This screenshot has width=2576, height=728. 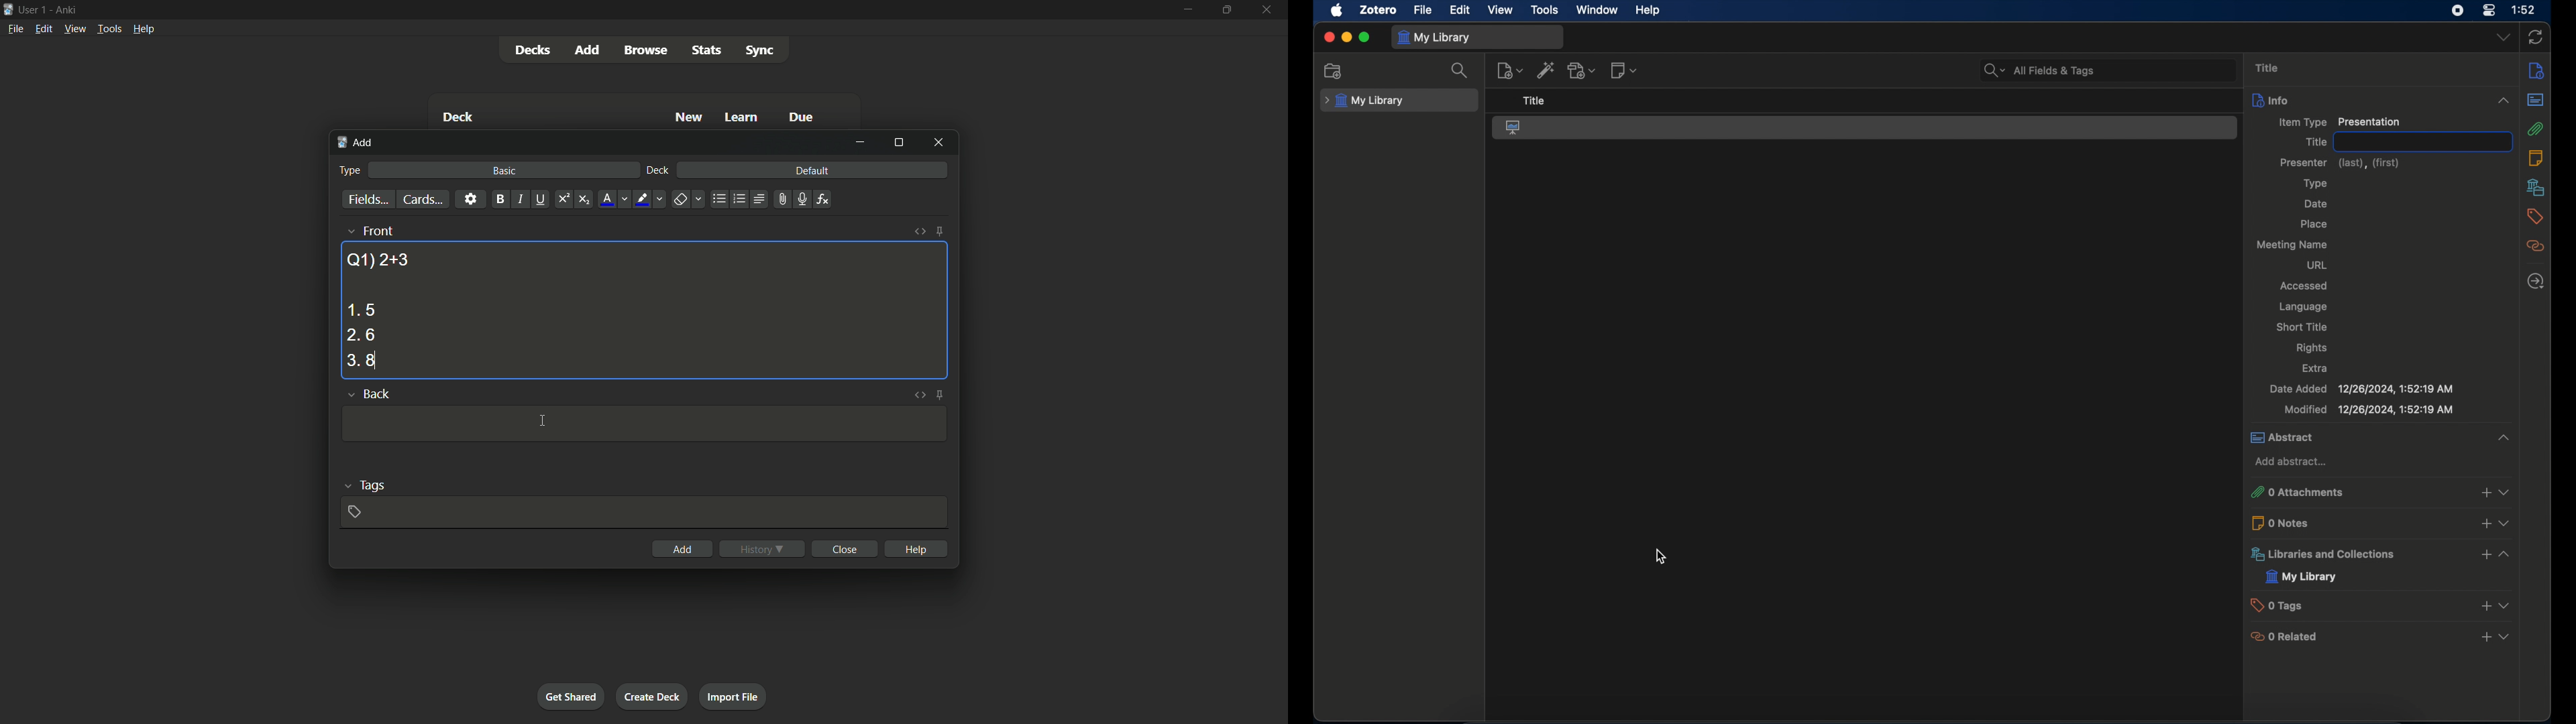 What do you see at coordinates (2536, 245) in the screenshot?
I see `related` at bounding box center [2536, 245].